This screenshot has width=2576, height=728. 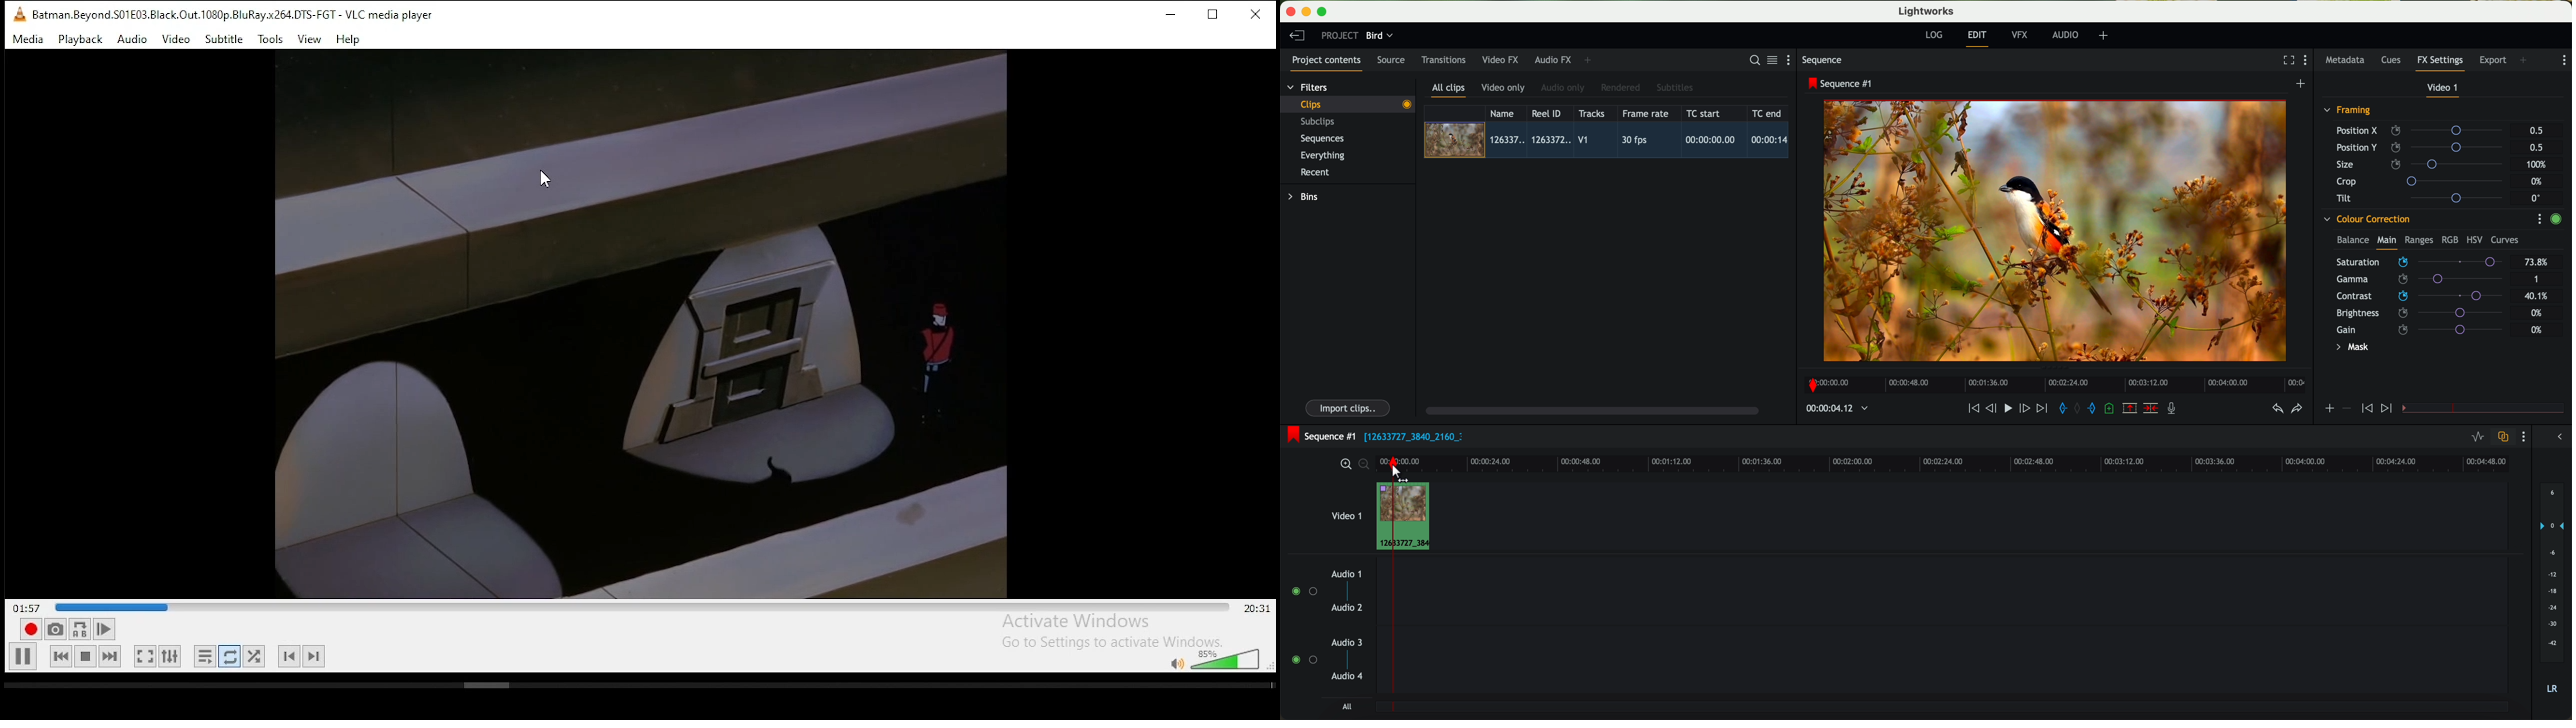 What do you see at coordinates (28, 39) in the screenshot?
I see `media` at bounding box center [28, 39].